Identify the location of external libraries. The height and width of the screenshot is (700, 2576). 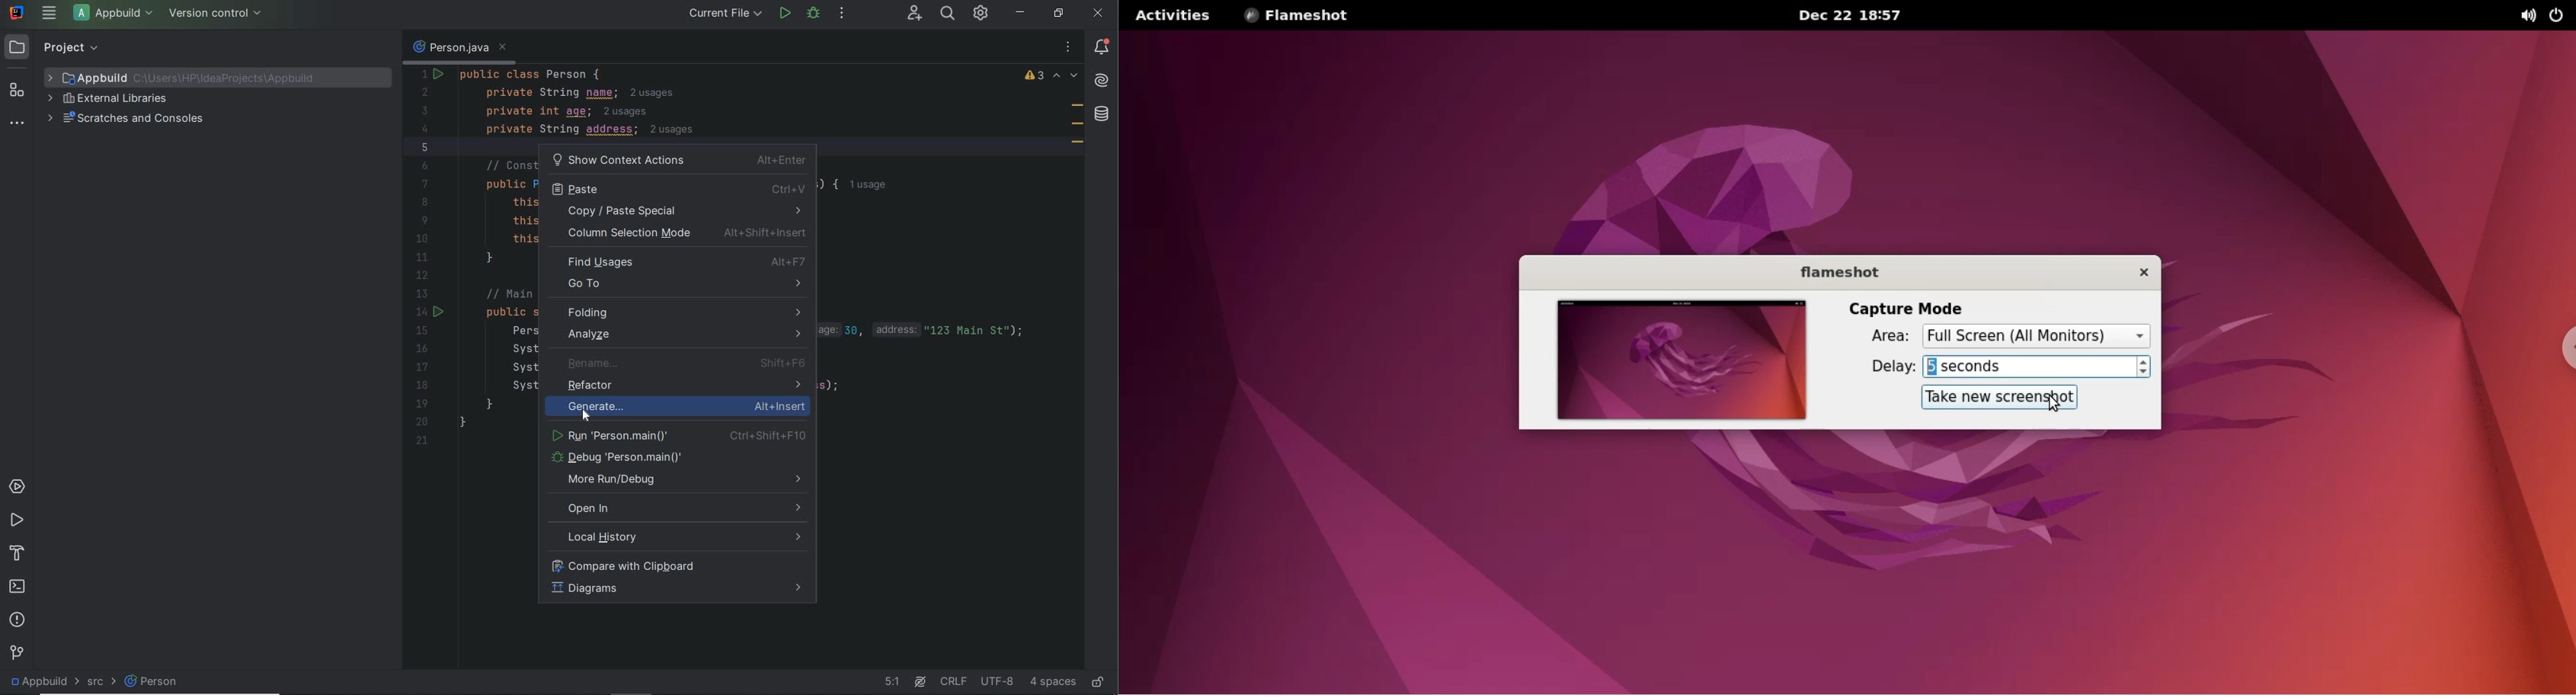
(108, 99).